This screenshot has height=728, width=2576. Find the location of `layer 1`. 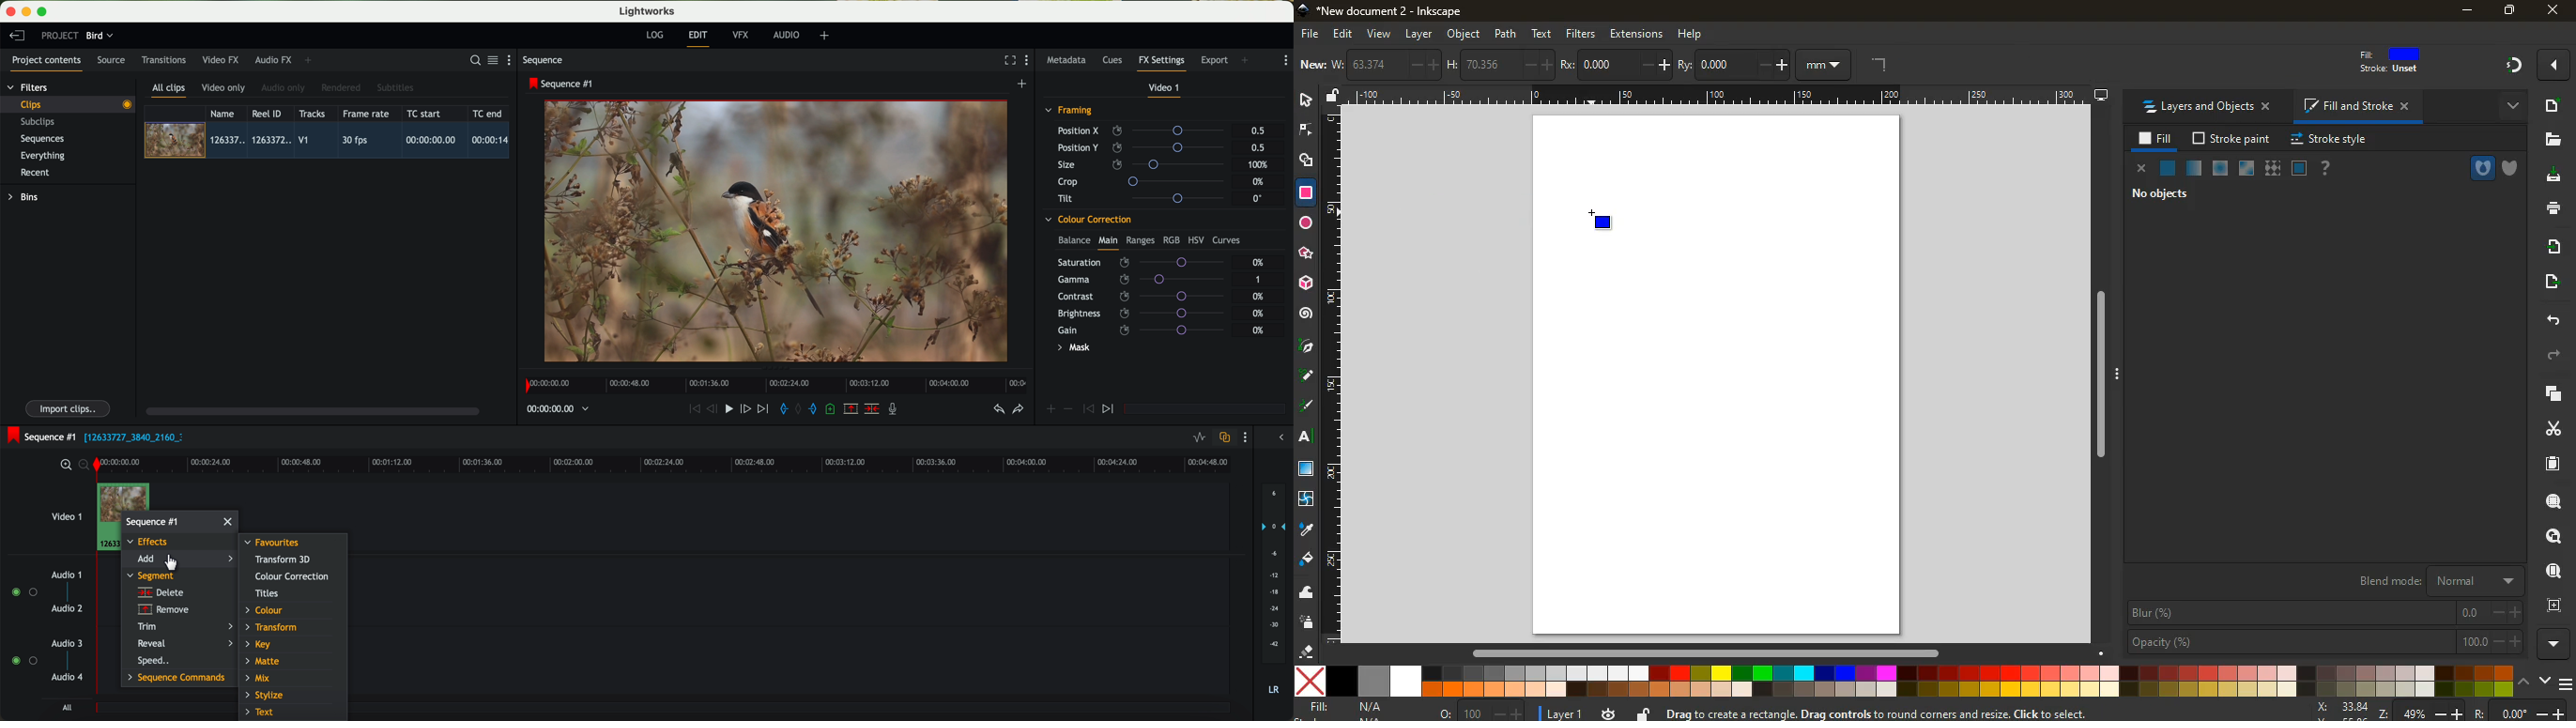

layer 1 is located at coordinates (1564, 714).